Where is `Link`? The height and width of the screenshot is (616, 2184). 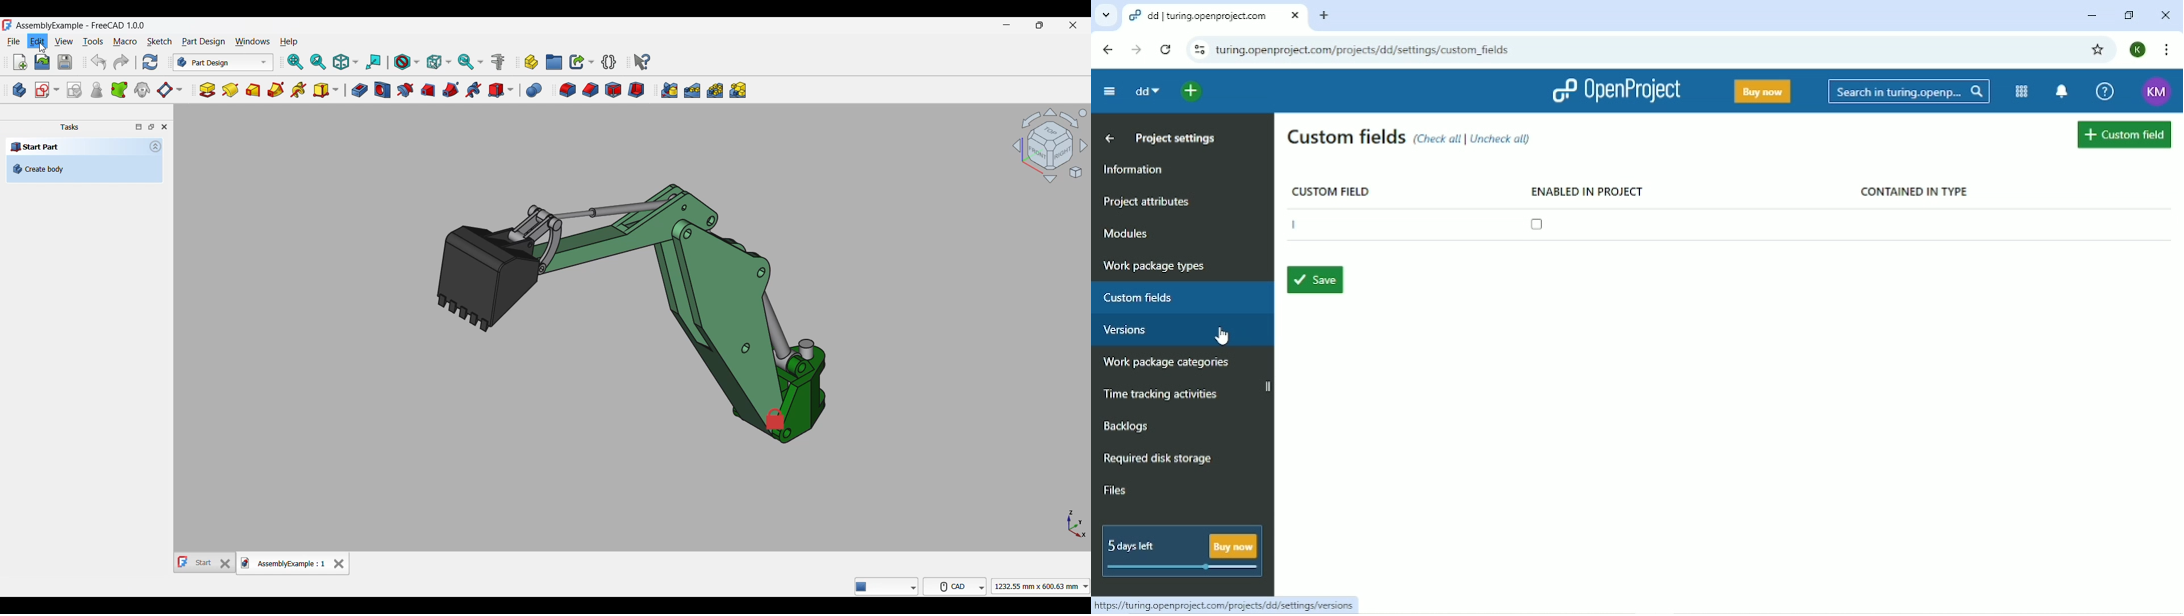
Link is located at coordinates (1230, 605).